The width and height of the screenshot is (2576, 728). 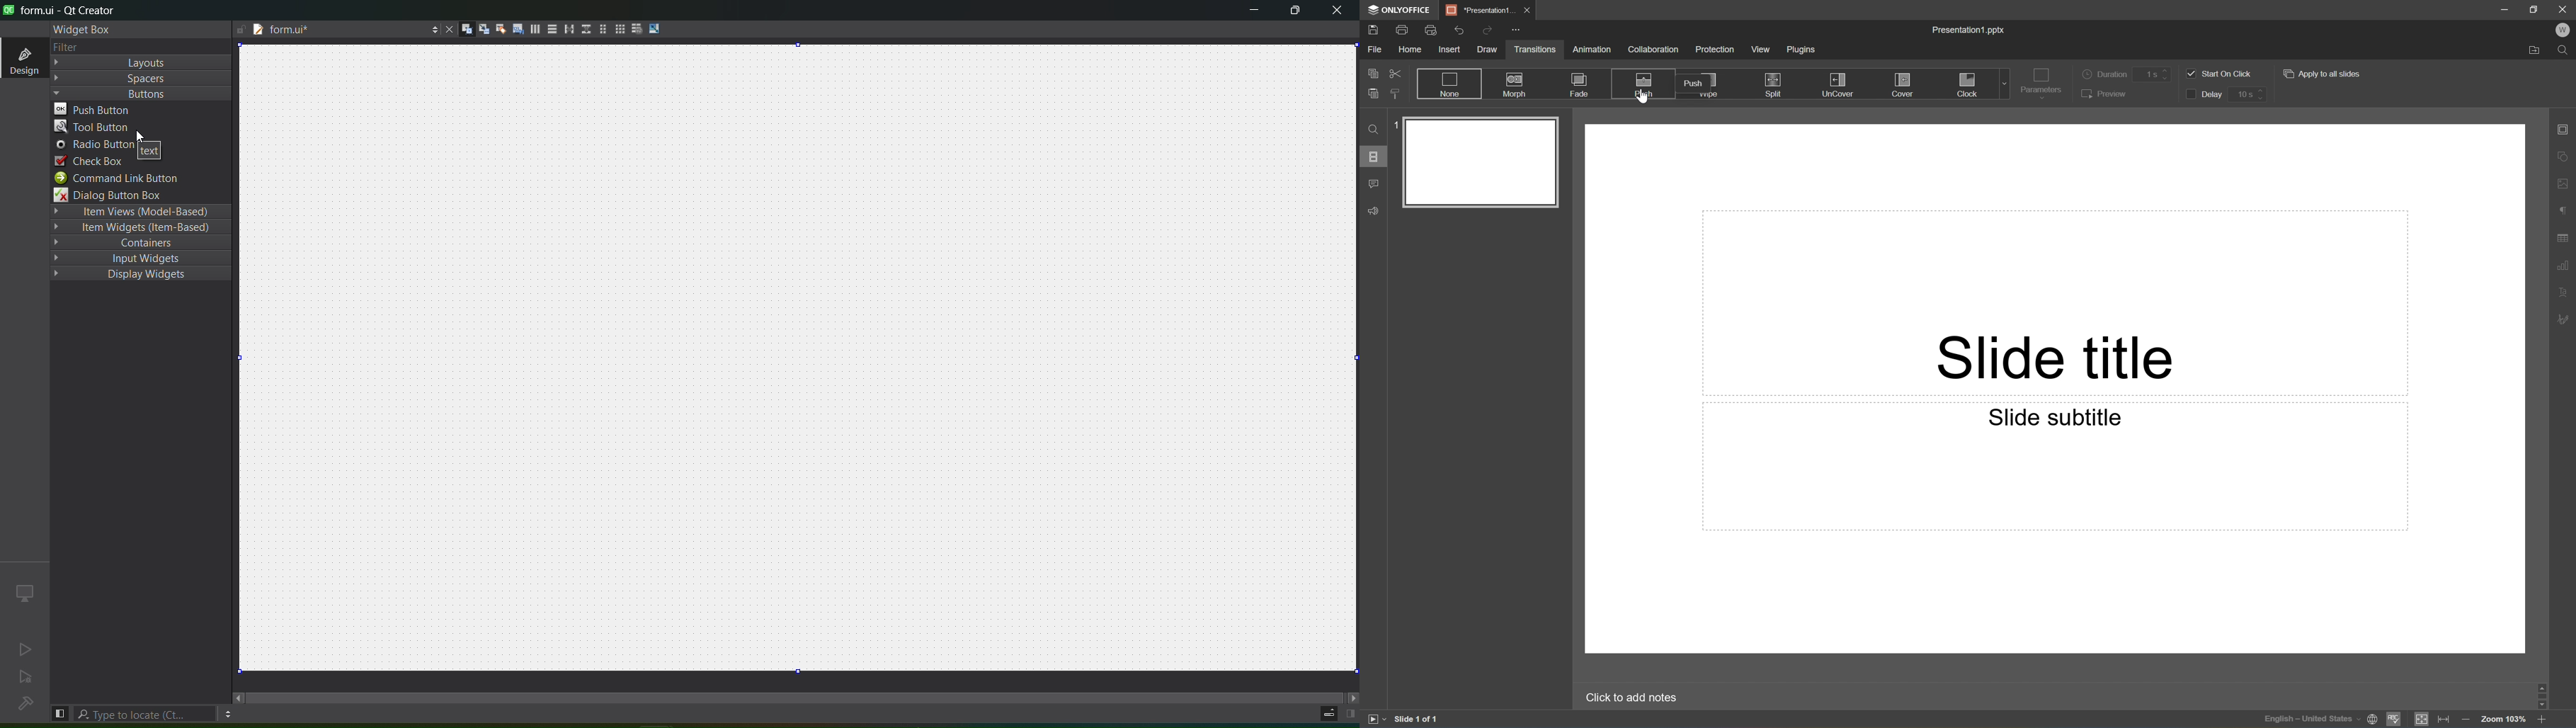 What do you see at coordinates (2372, 721) in the screenshot?
I see `Set document language` at bounding box center [2372, 721].